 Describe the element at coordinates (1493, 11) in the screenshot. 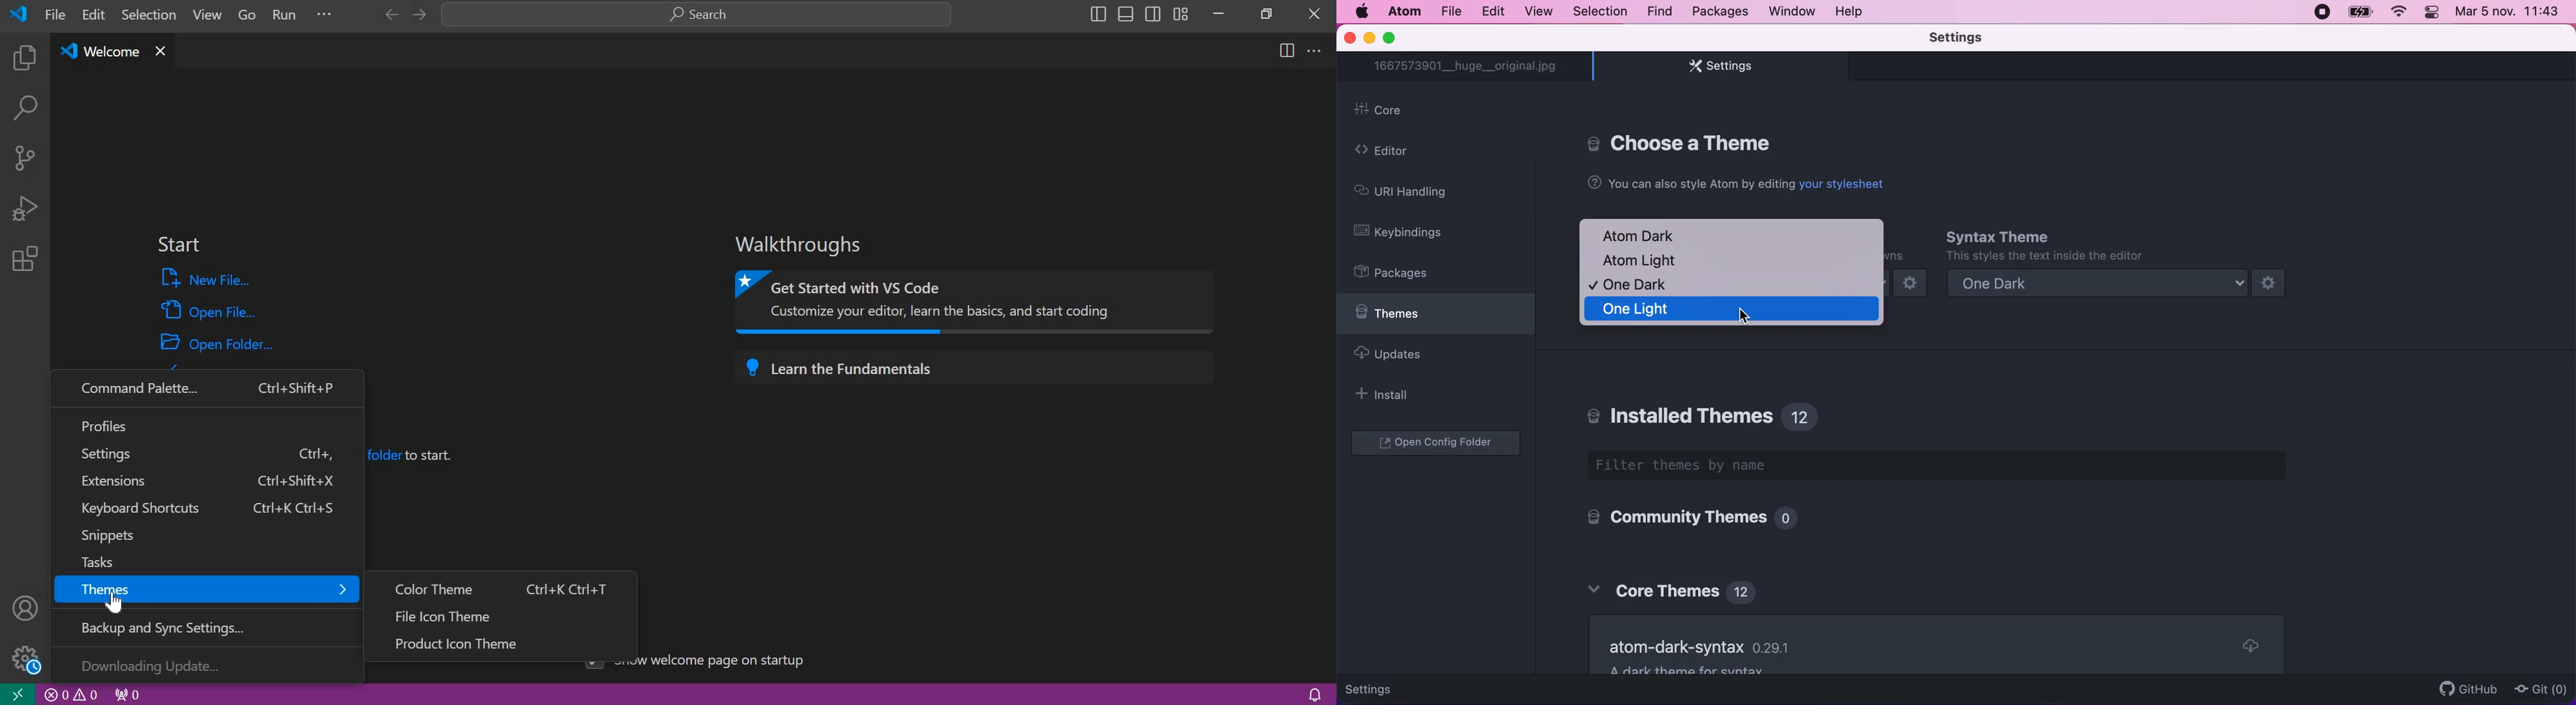

I see `edit` at that location.